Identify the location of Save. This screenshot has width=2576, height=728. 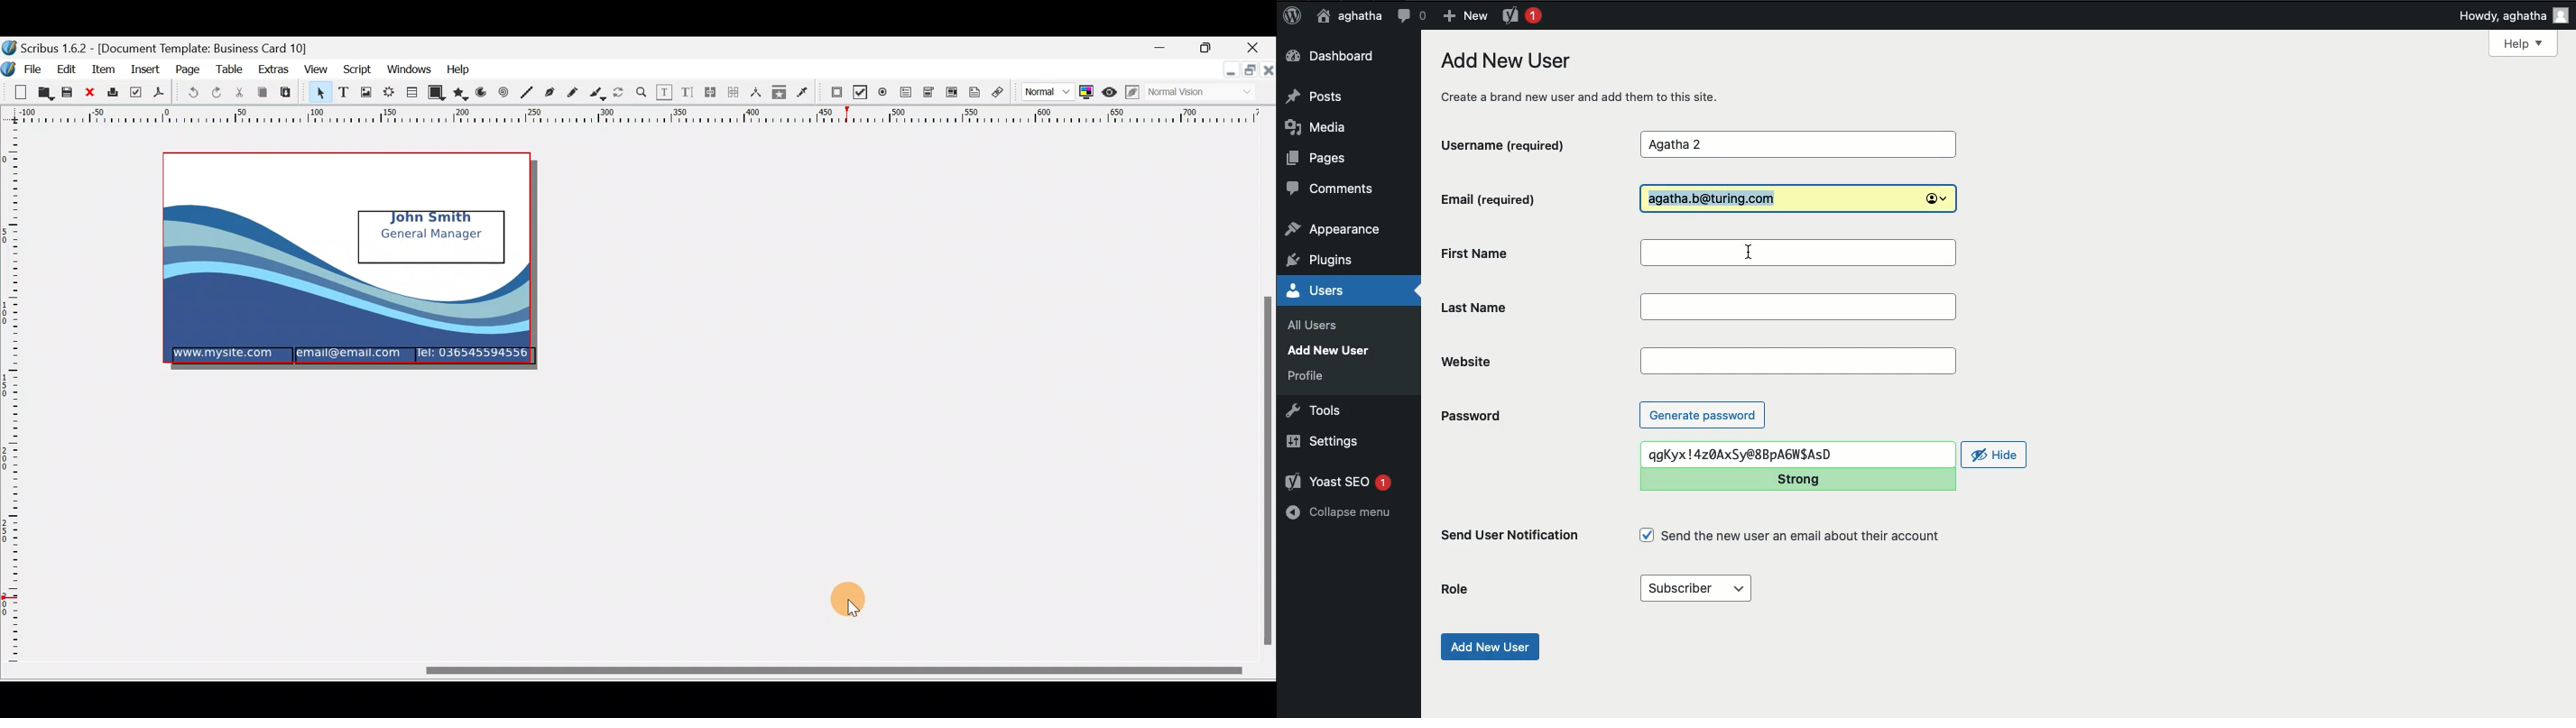
(66, 92).